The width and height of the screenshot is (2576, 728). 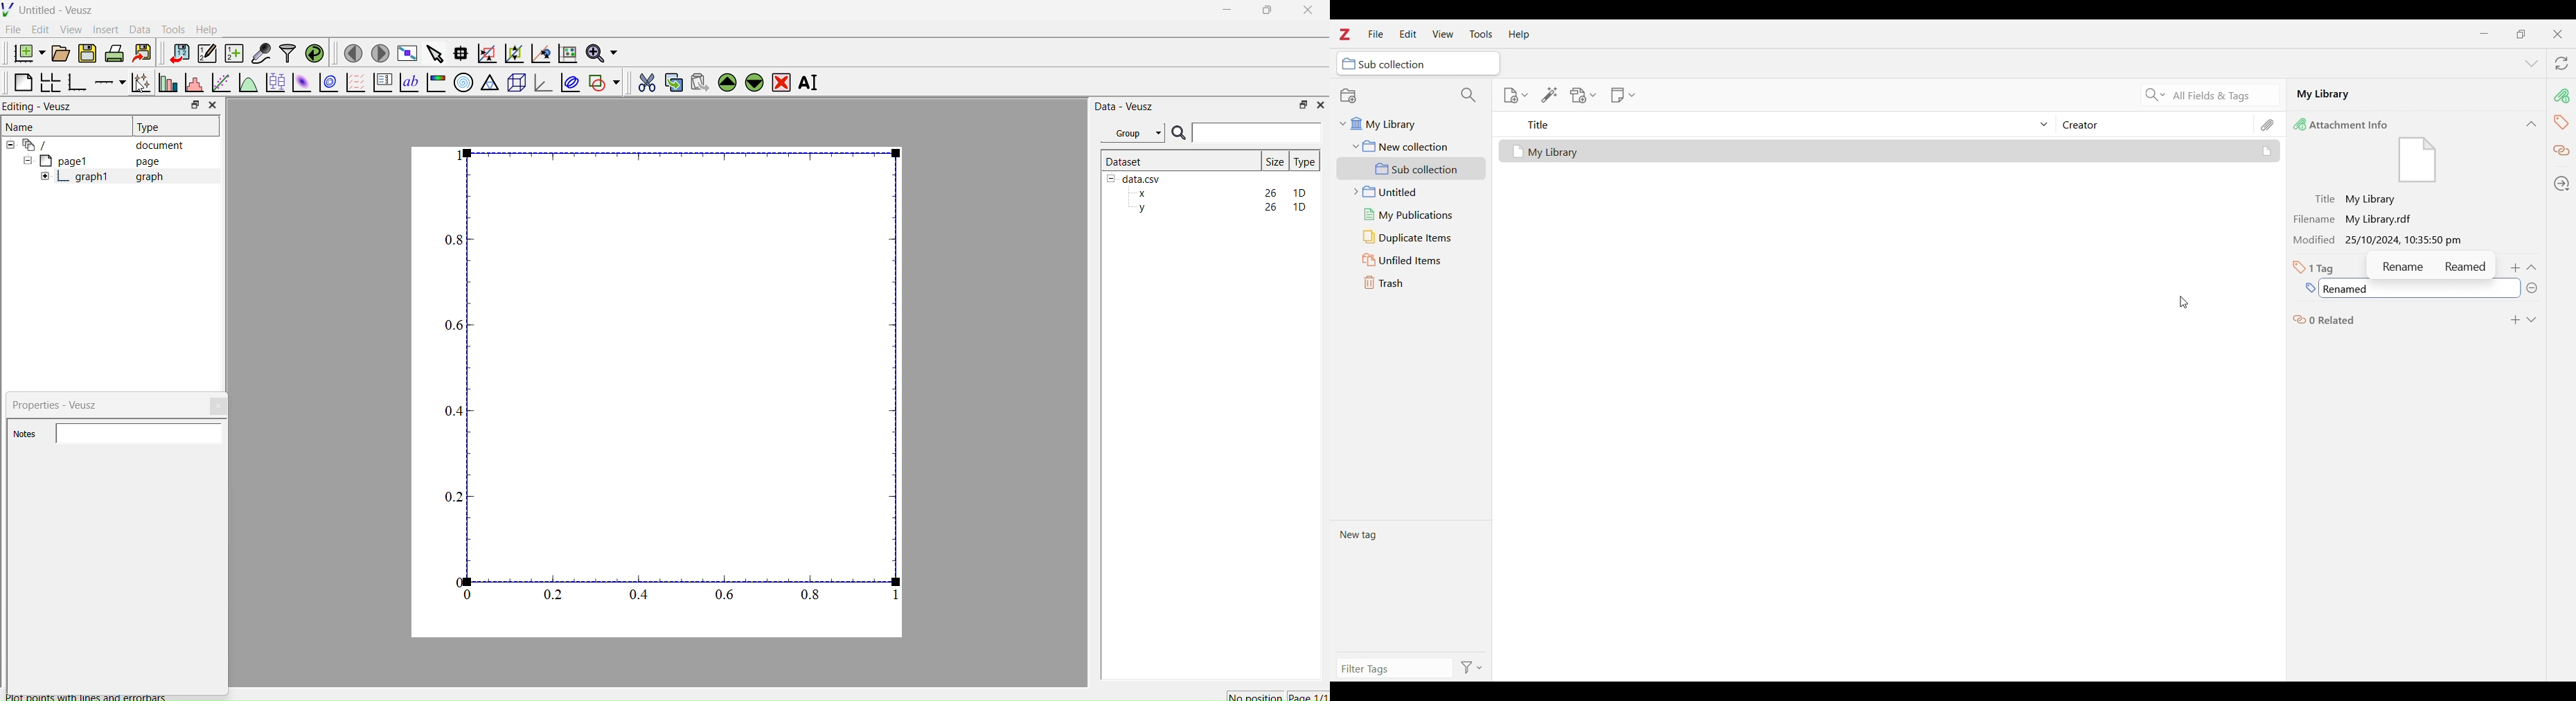 I want to click on My publications folder, so click(x=1410, y=214).